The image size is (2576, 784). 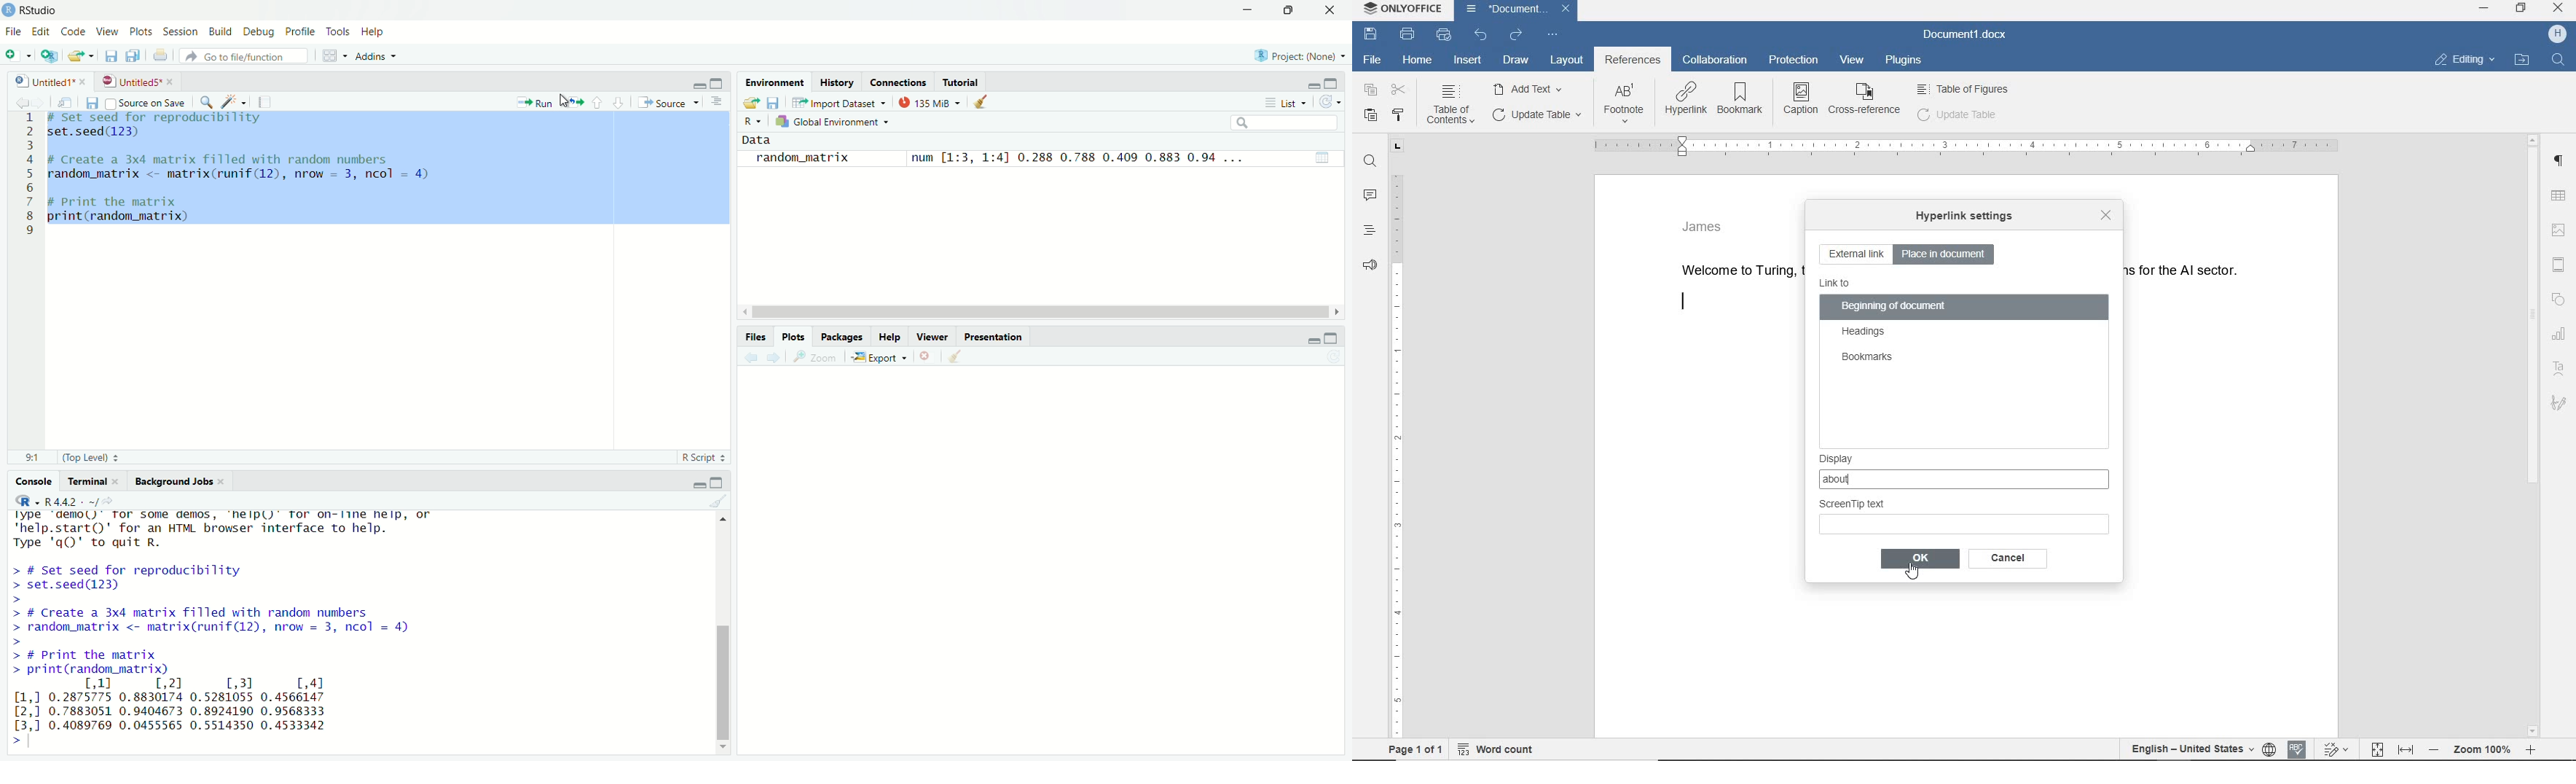 What do you see at coordinates (337, 30) in the screenshot?
I see `Tools` at bounding box center [337, 30].